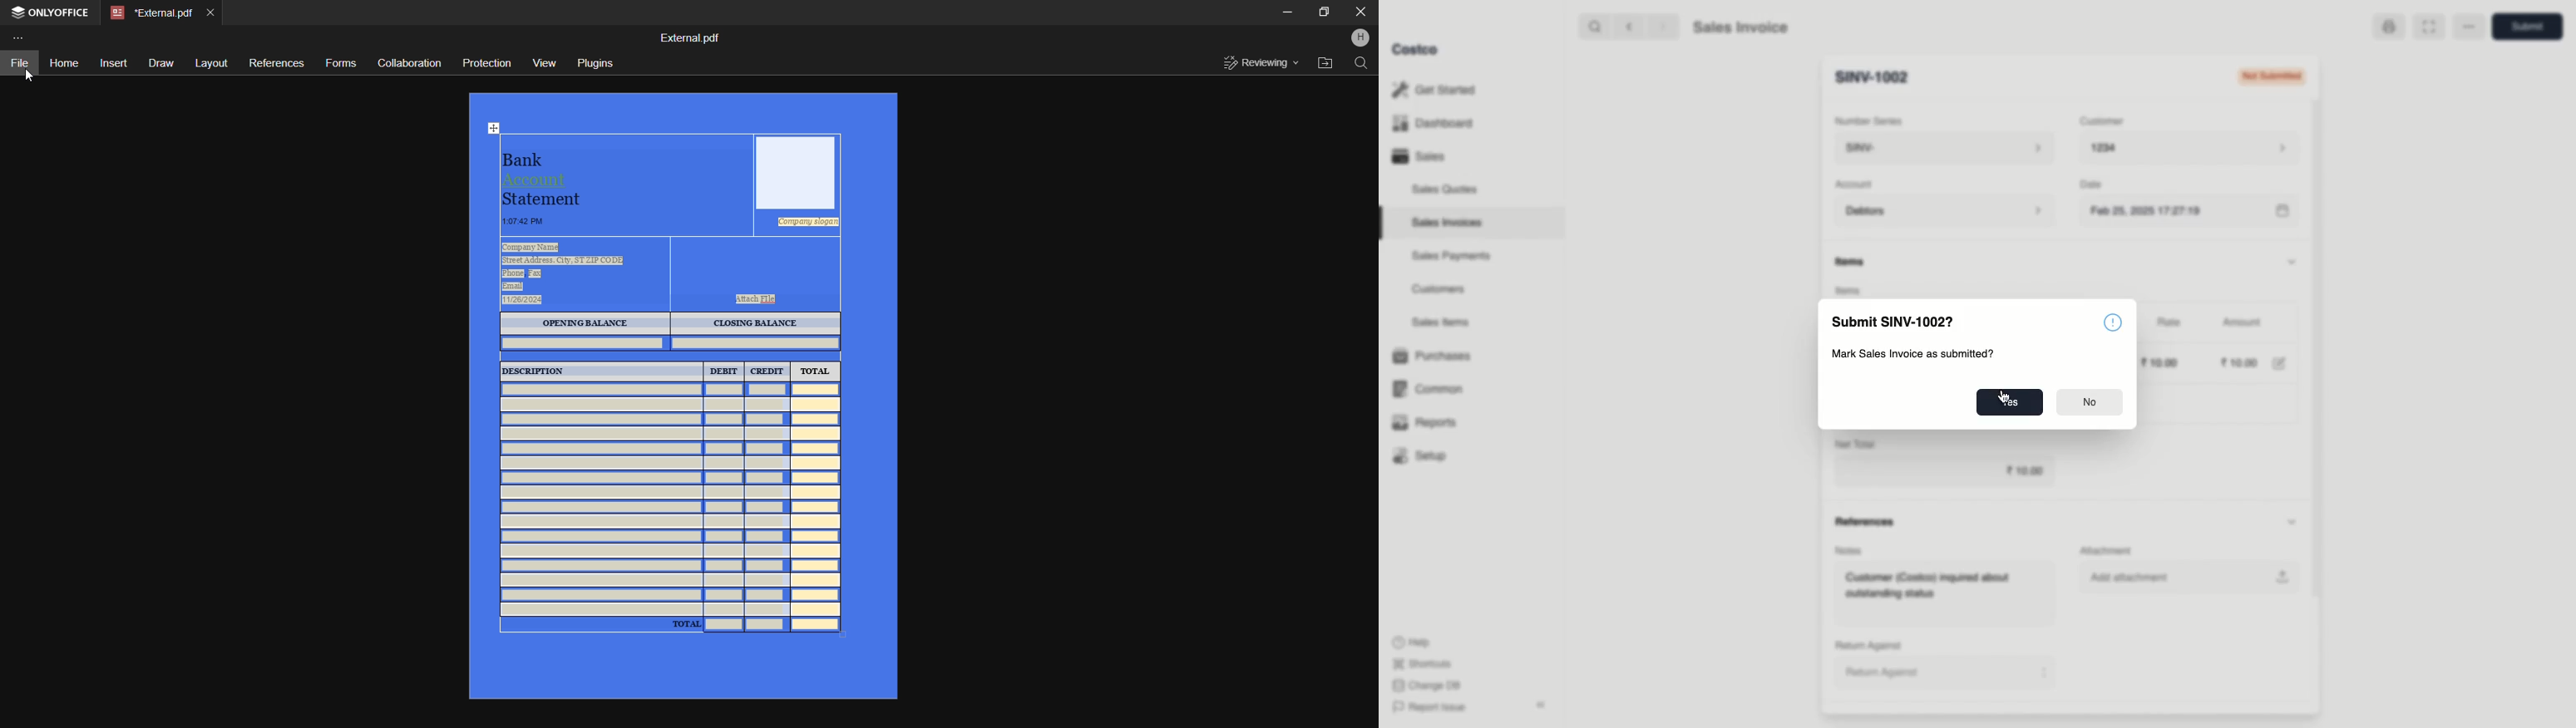 This screenshot has height=728, width=2576. Describe the element at coordinates (1625, 28) in the screenshot. I see `Back` at that location.